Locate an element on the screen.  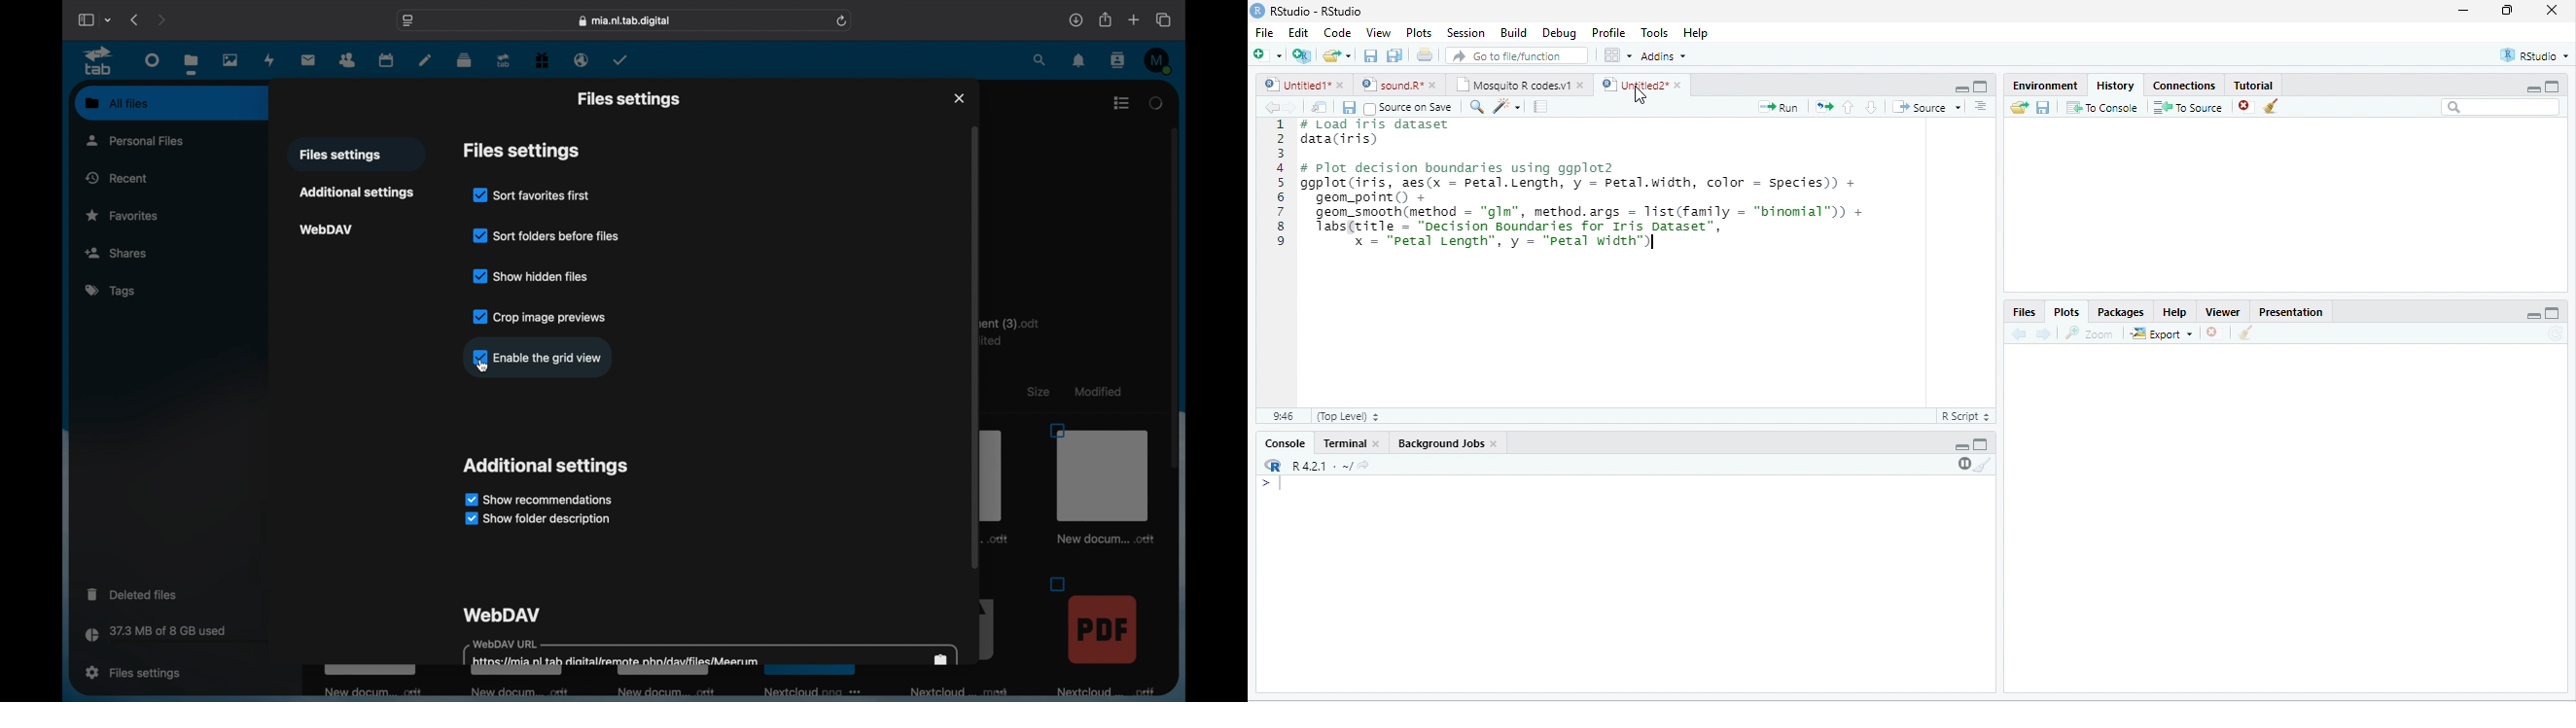
minimize is located at coordinates (1962, 447).